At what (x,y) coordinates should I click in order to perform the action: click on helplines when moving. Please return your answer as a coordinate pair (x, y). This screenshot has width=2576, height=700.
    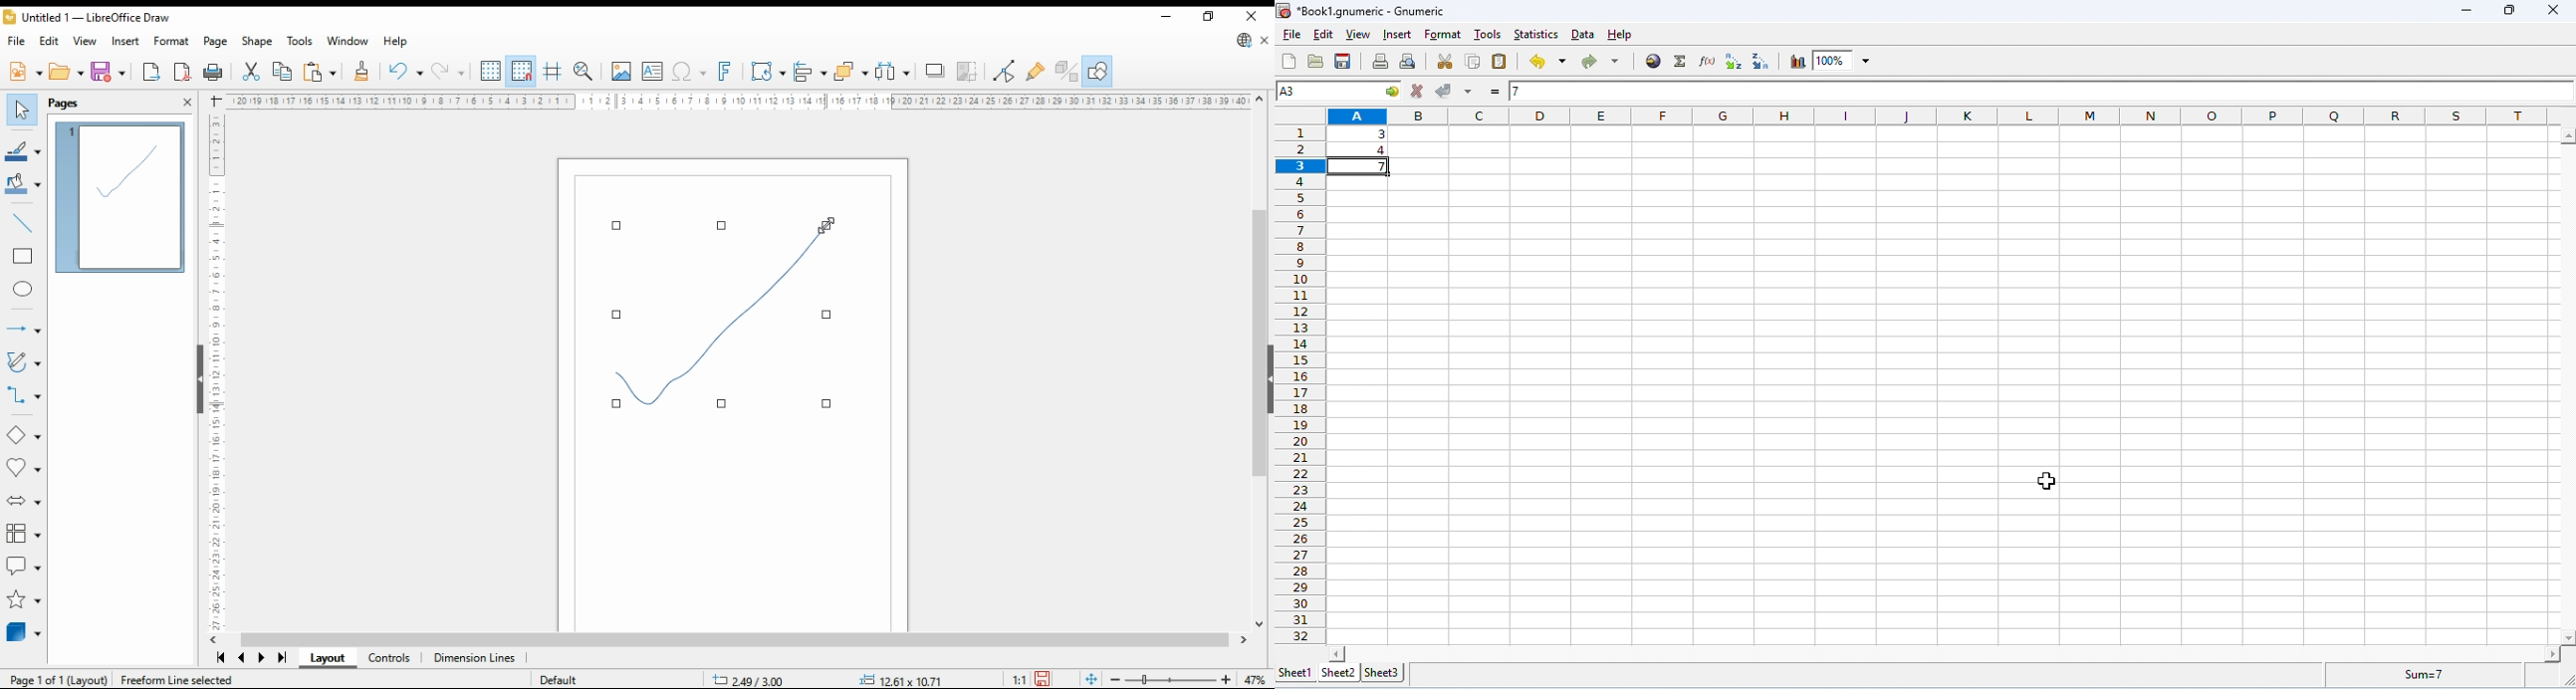
    Looking at the image, I should click on (554, 72).